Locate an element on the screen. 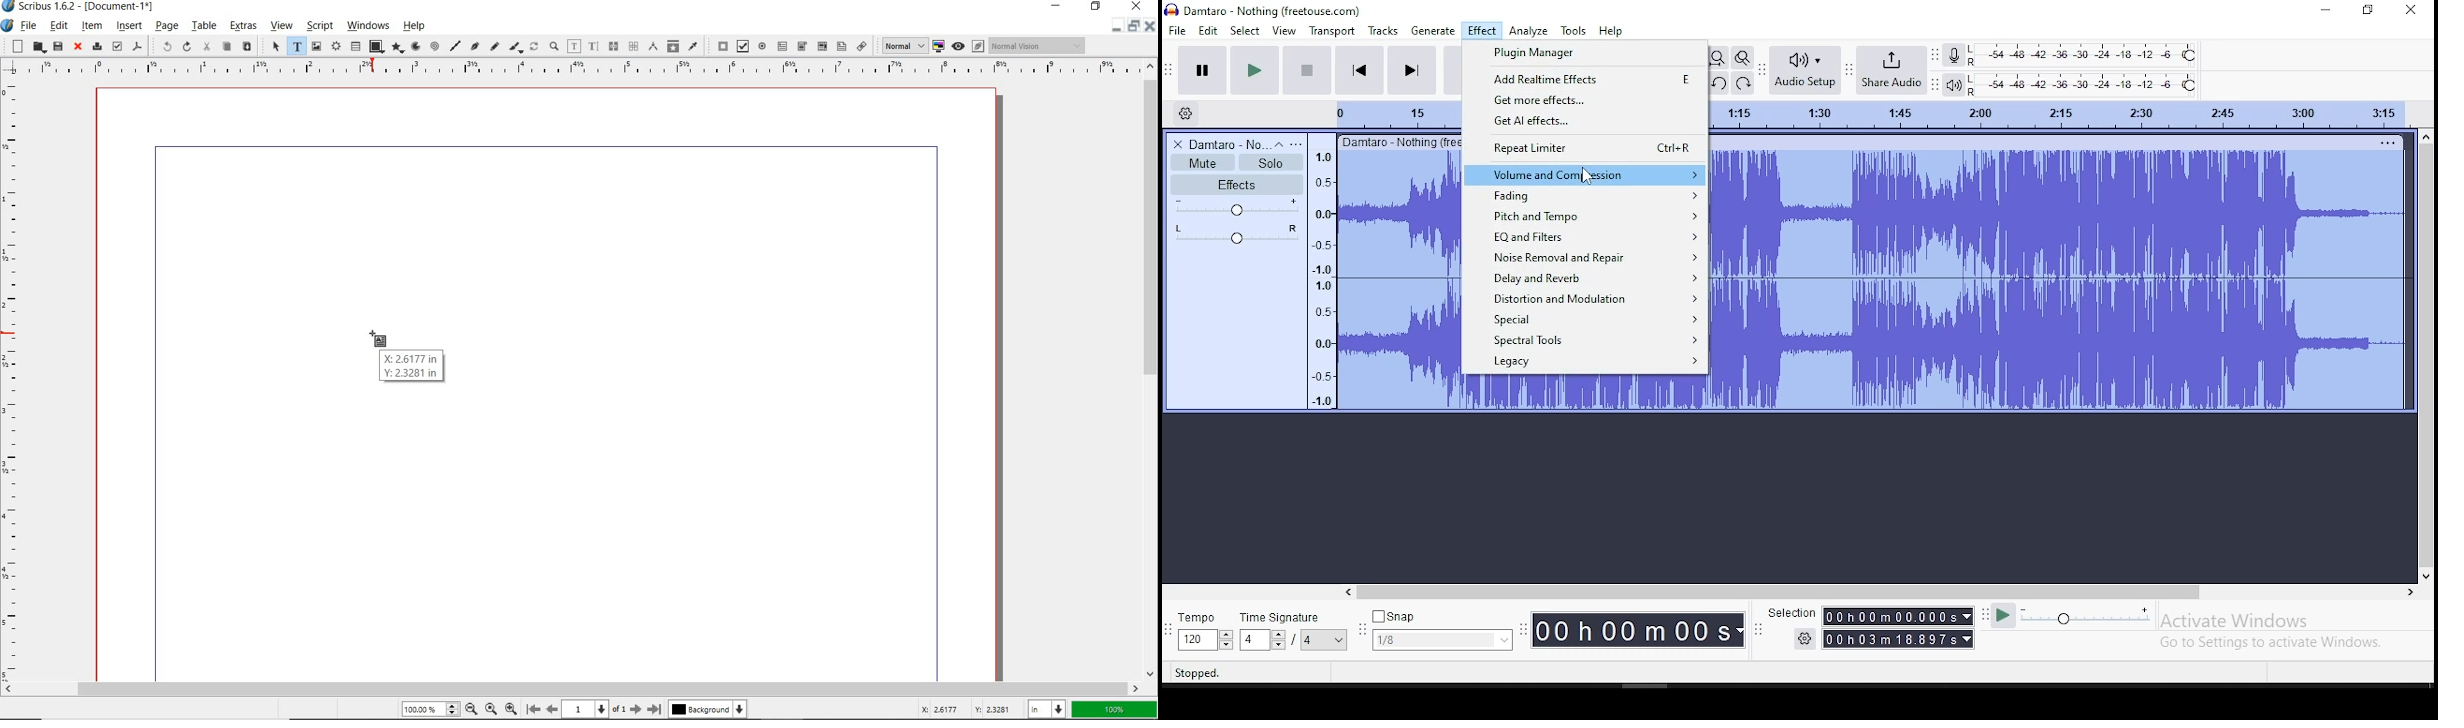 Image resolution: width=2464 pixels, height=728 pixels. scroll bar is located at coordinates (2426, 356).